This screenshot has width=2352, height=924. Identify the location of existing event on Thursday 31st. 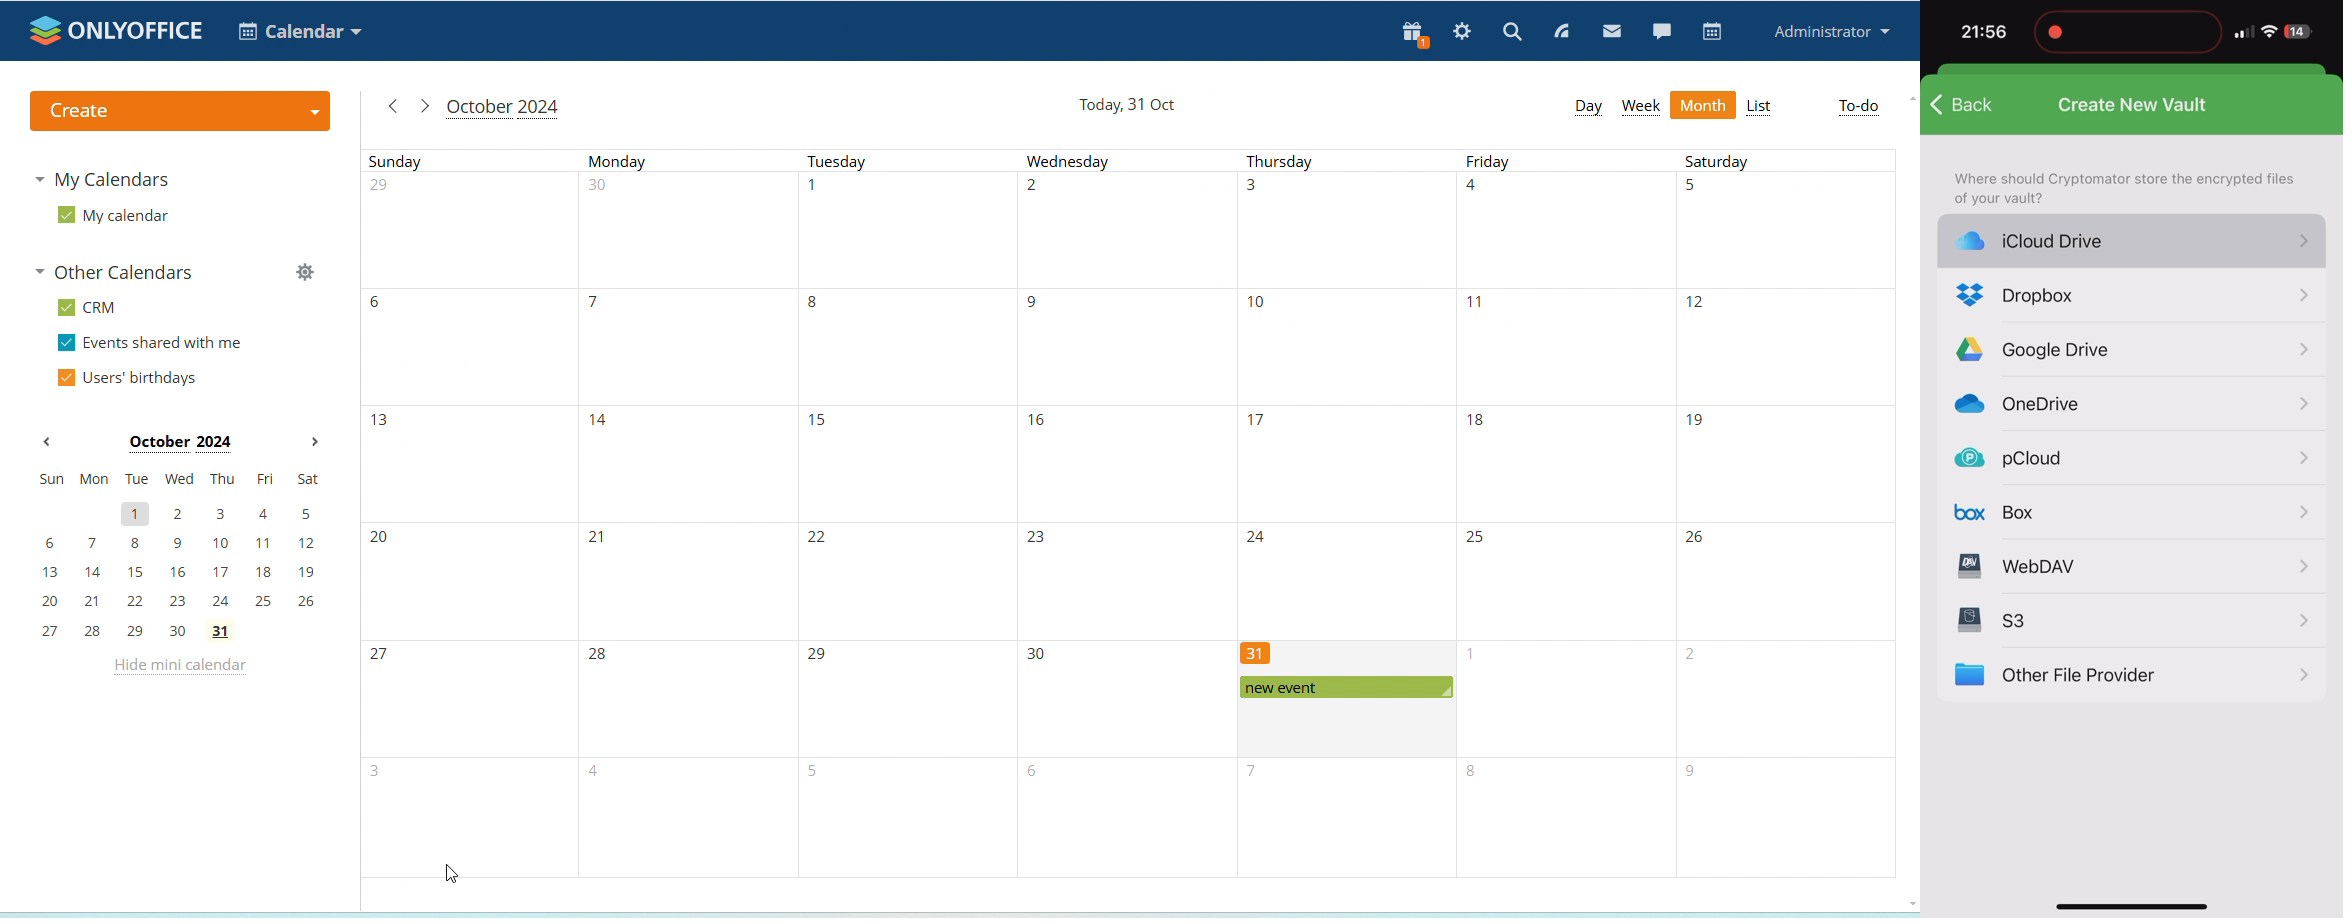
(1343, 686).